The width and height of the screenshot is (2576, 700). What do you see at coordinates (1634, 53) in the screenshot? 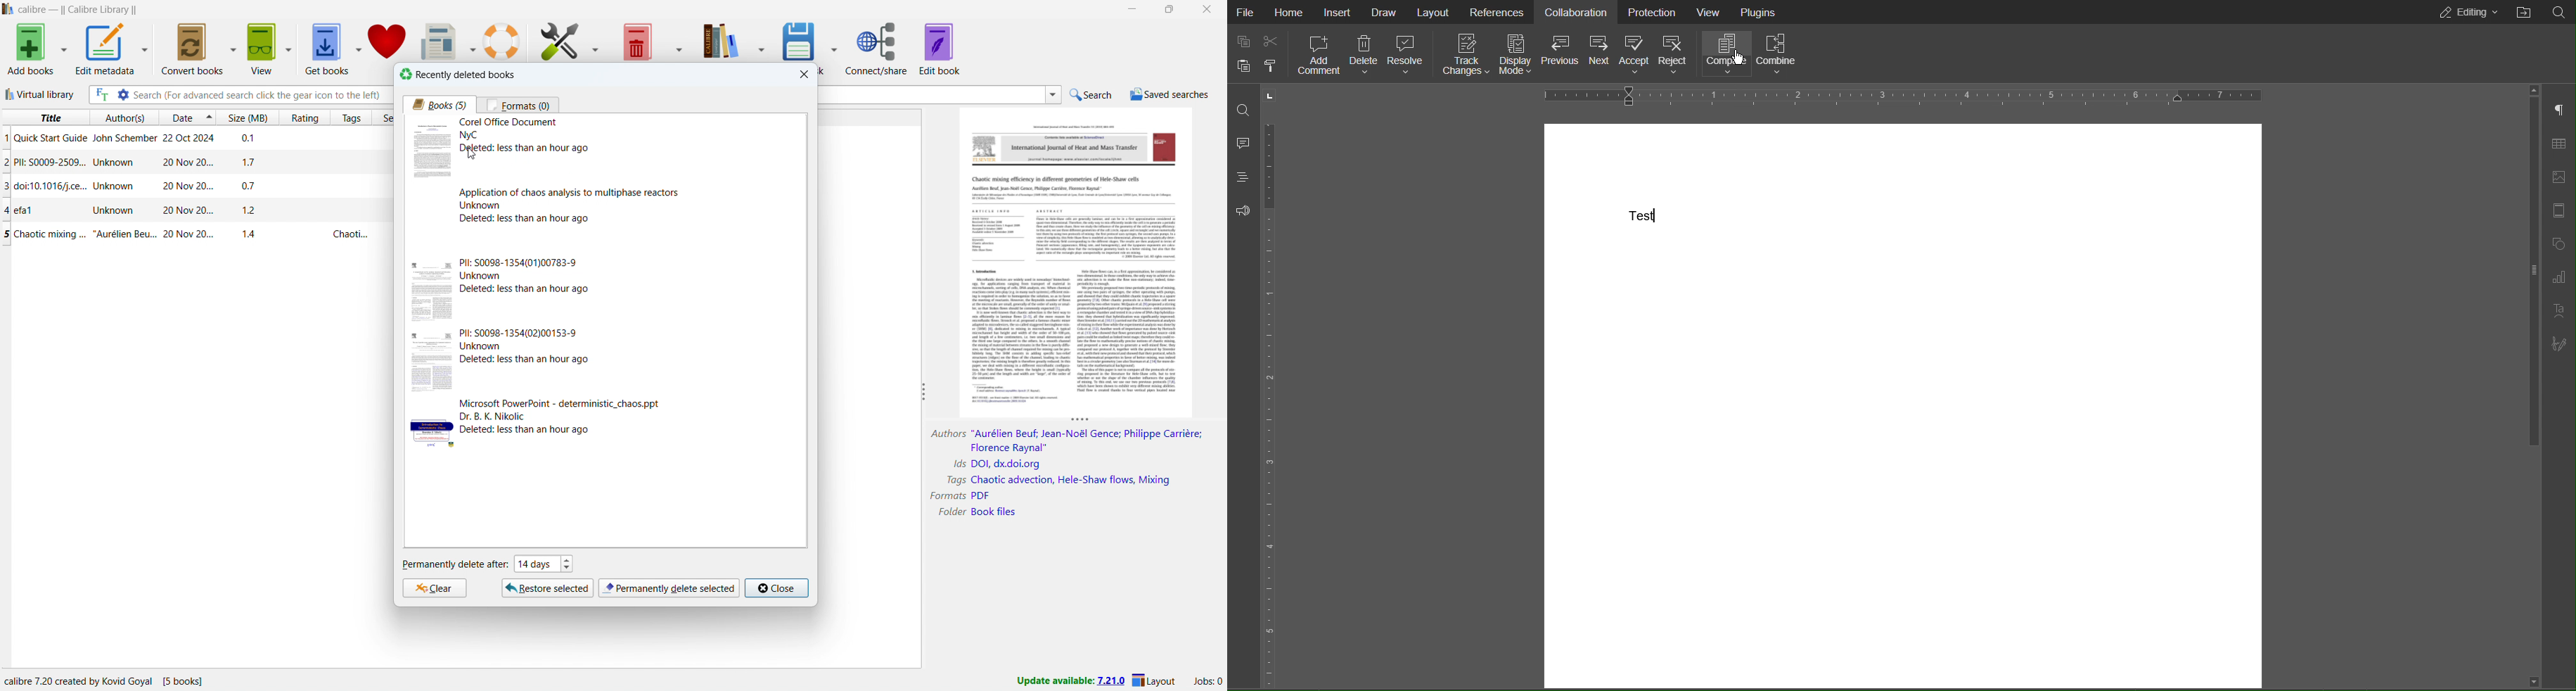
I see `Accept` at bounding box center [1634, 53].